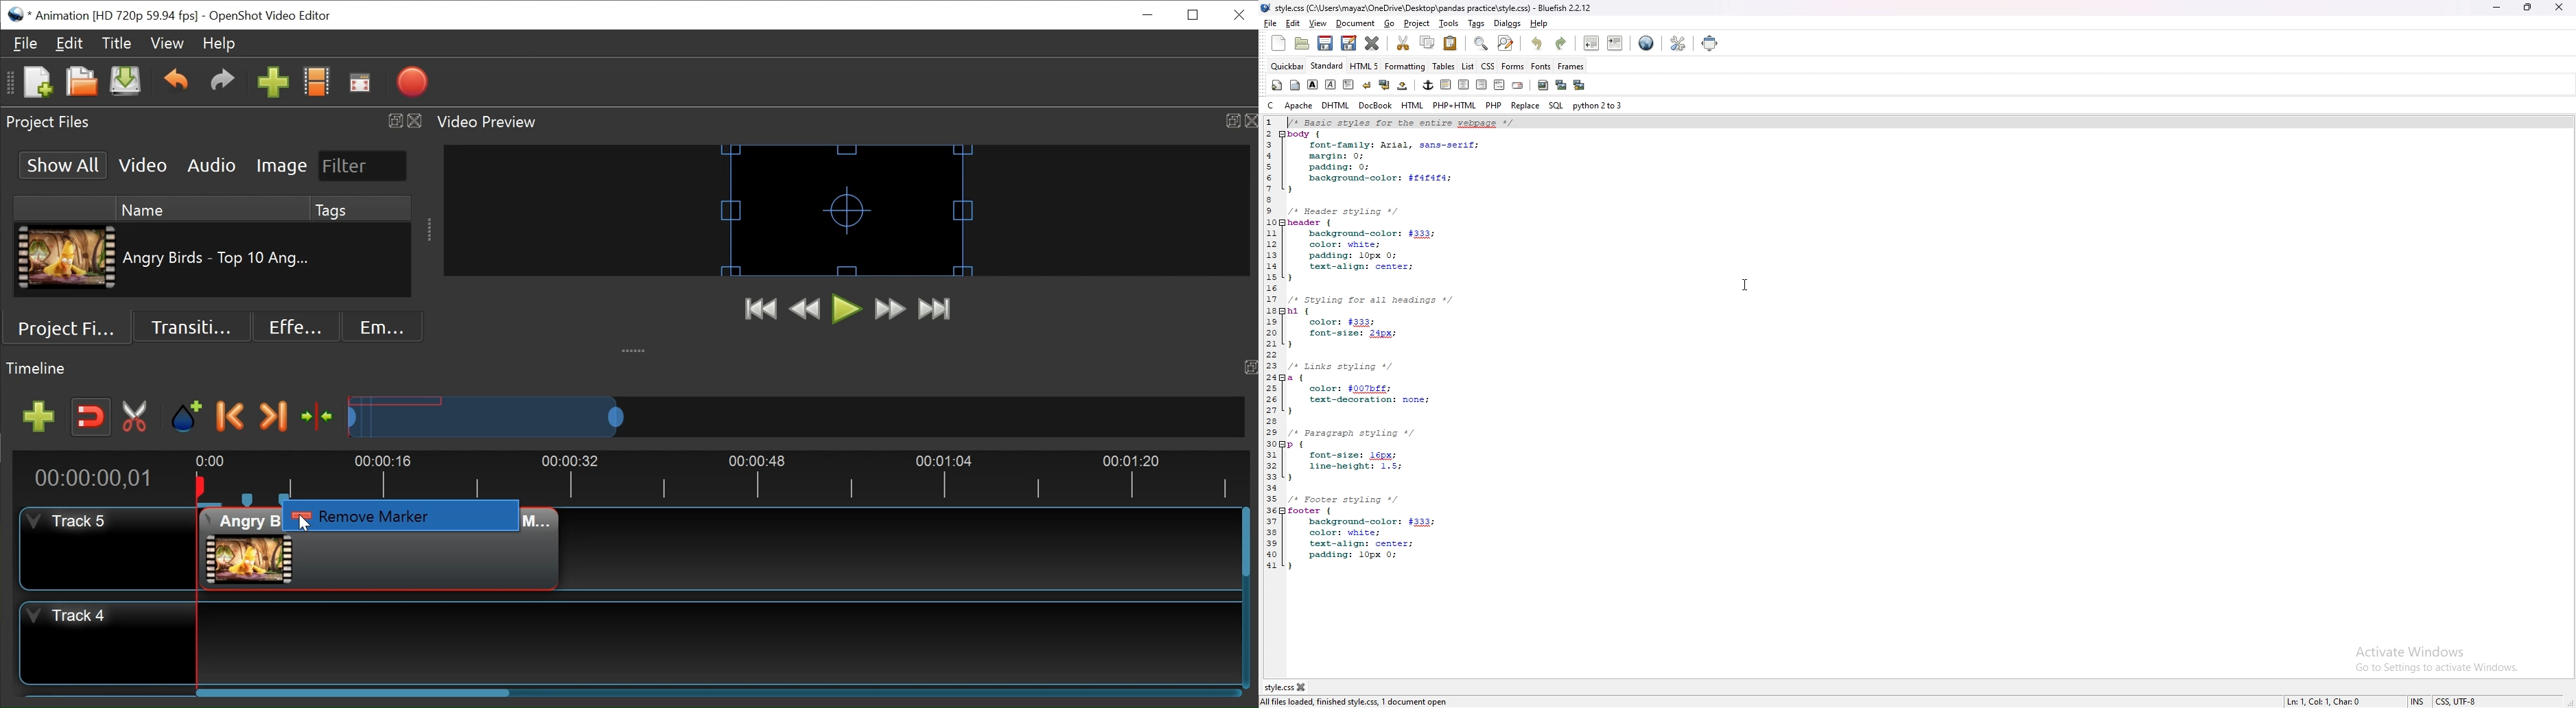 Image resolution: width=2576 pixels, height=728 pixels. I want to click on Jump to Start, so click(762, 311).